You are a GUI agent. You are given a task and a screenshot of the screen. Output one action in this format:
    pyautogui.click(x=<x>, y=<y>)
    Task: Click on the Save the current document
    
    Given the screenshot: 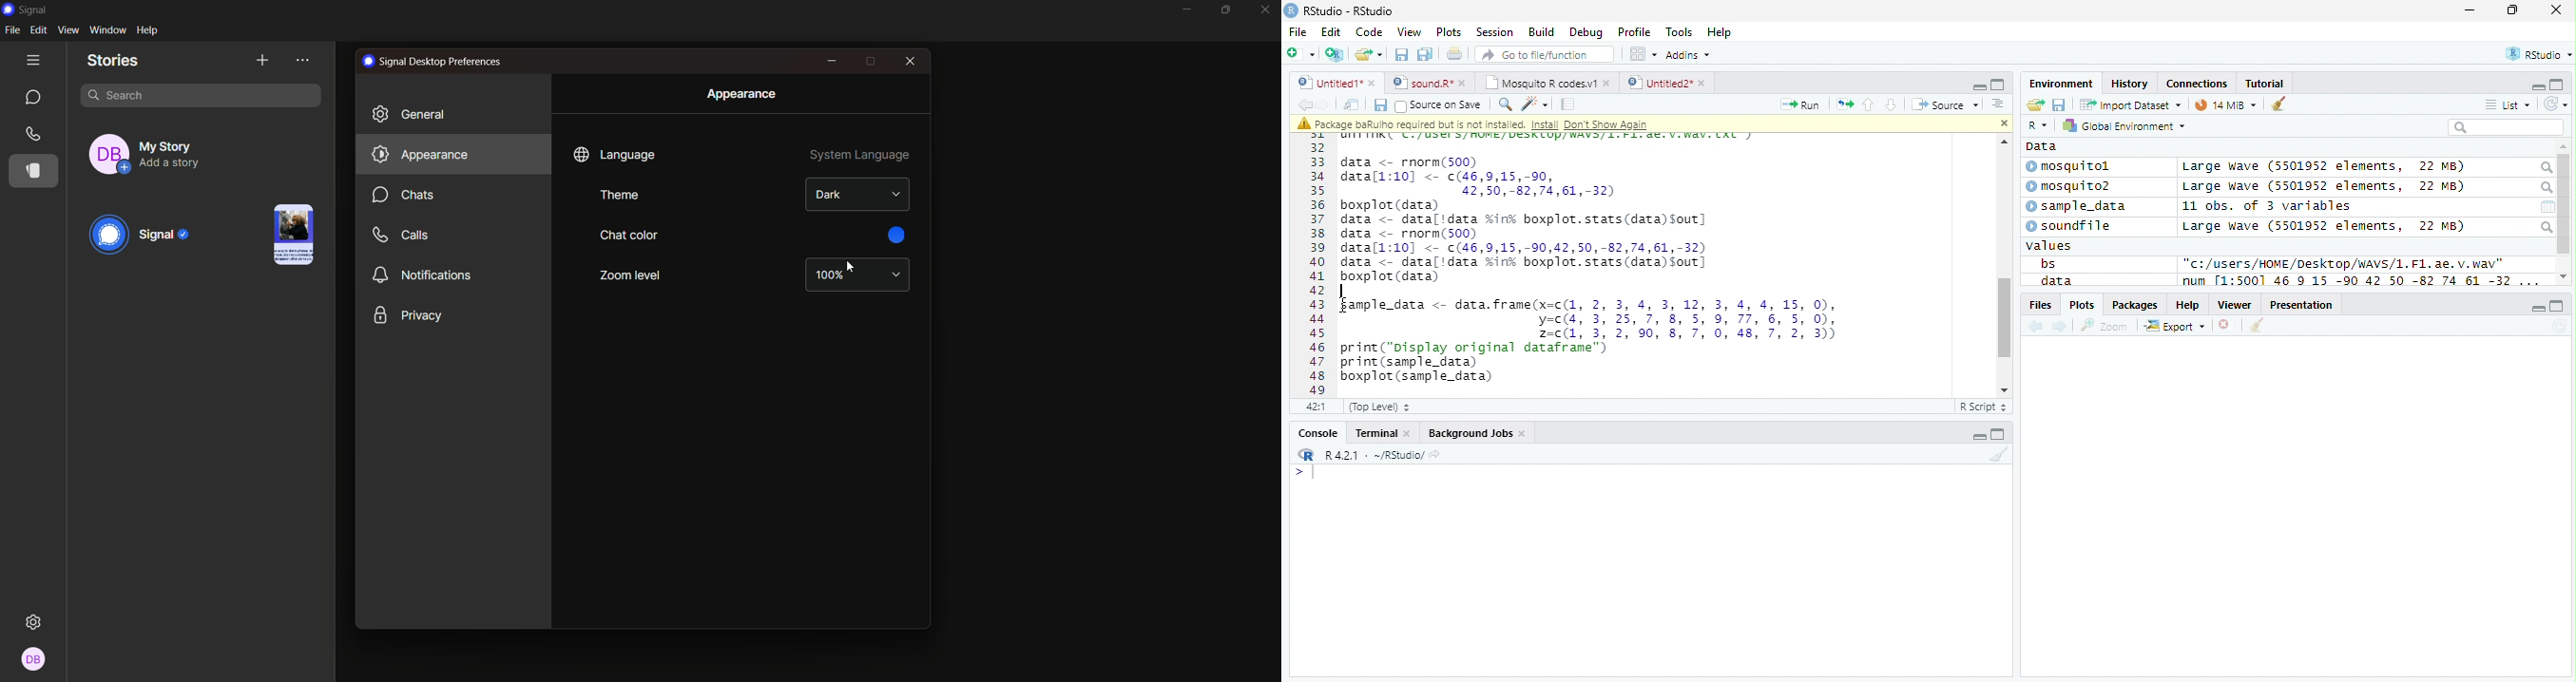 What is the action you would take?
    pyautogui.click(x=1401, y=54)
    